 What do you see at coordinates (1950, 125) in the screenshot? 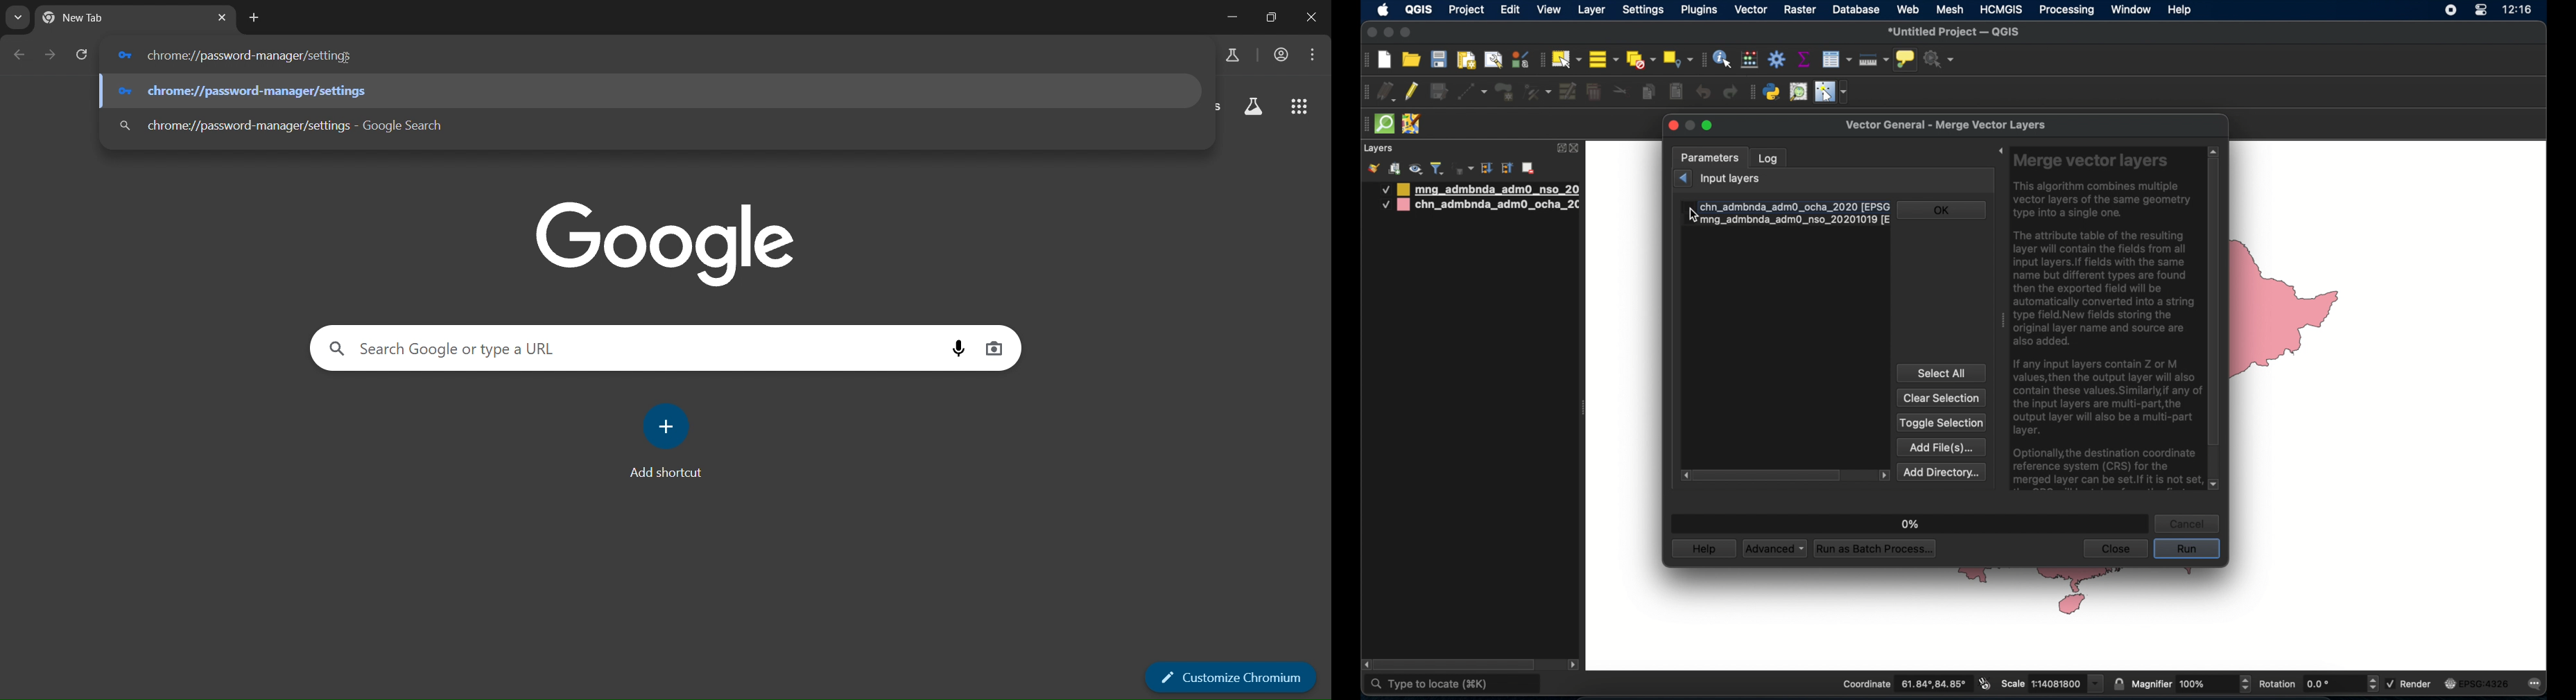
I see `vector general - merge vector layers` at bounding box center [1950, 125].